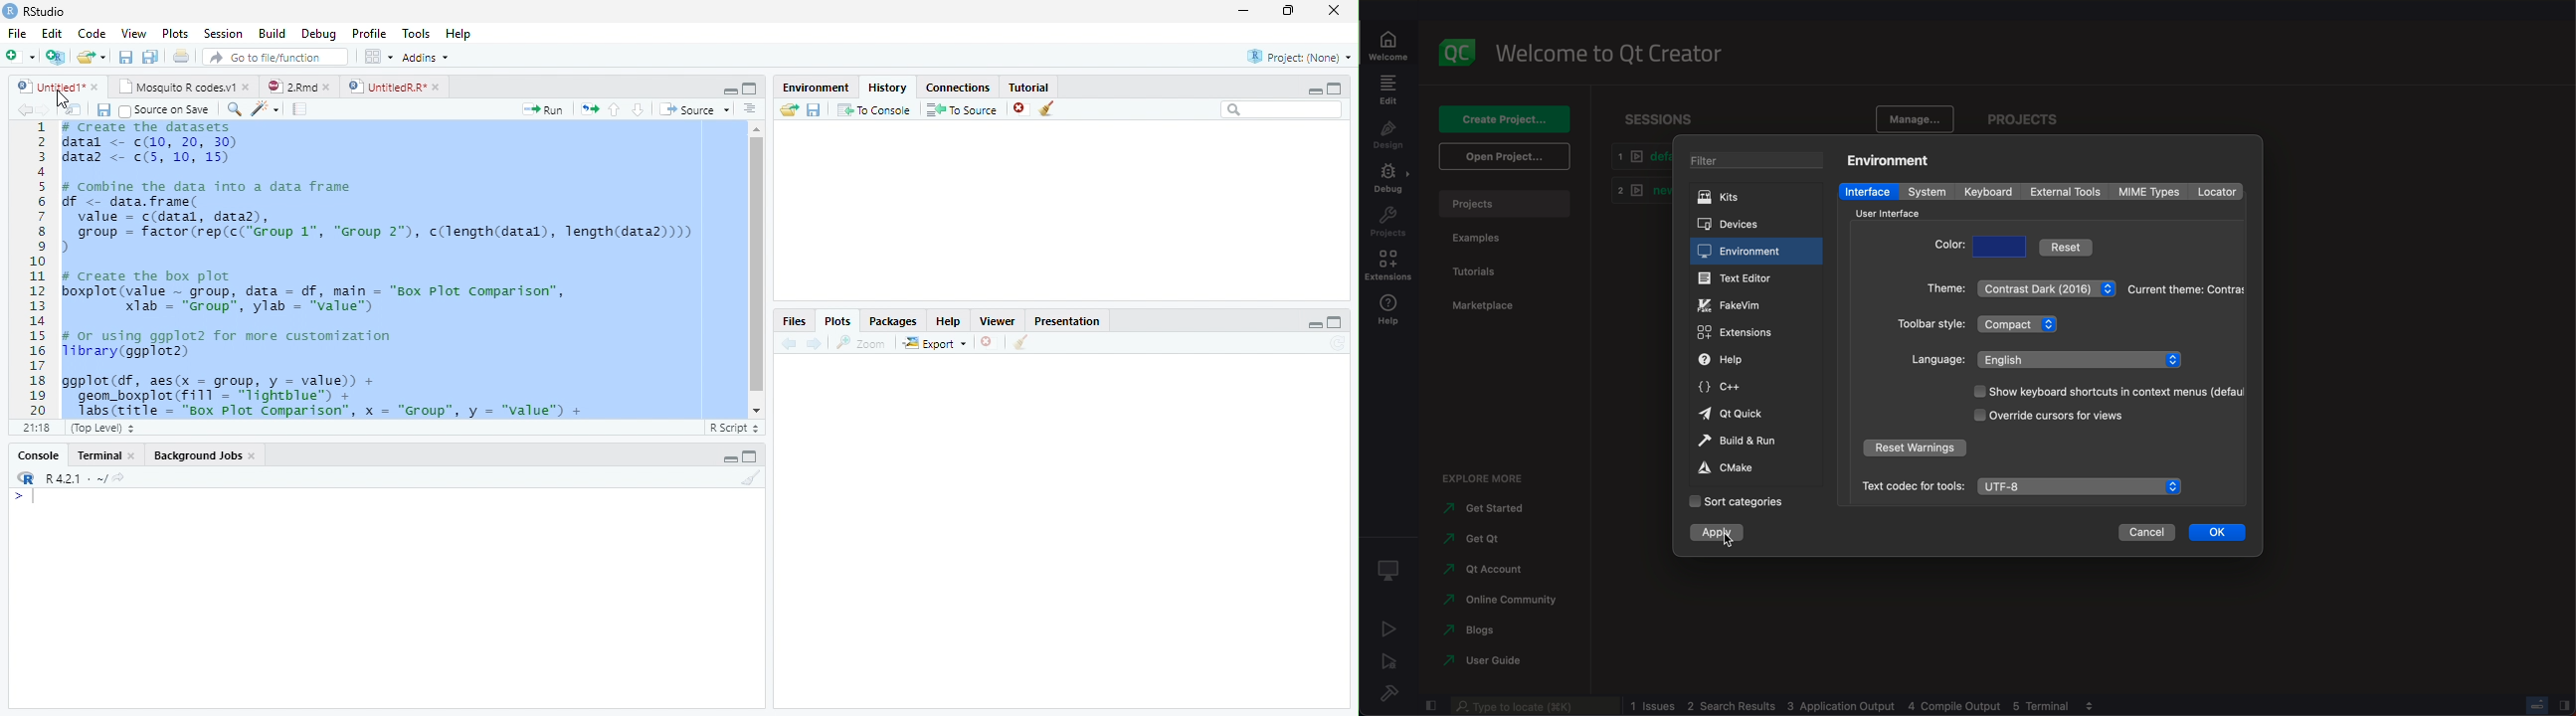 The height and width of the screenshot is (728, 2576). I want to click on create, so click(1498, 120).